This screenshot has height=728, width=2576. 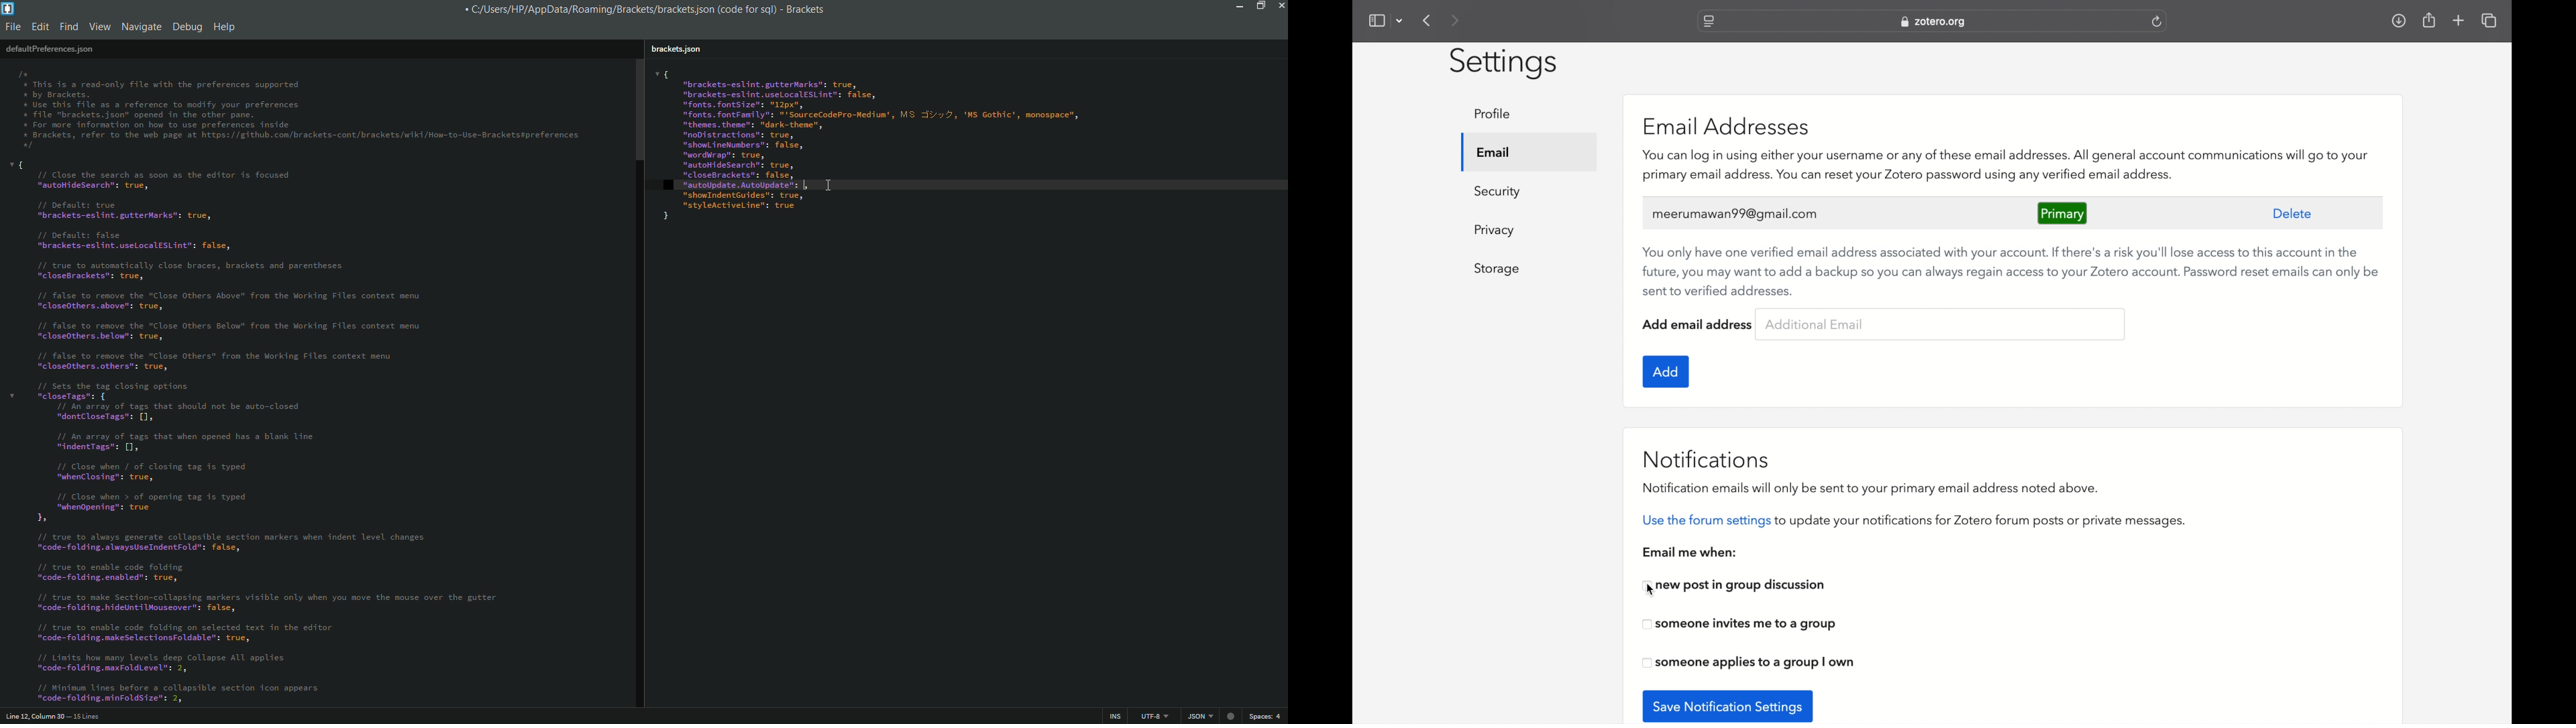 I want to click on new tab, so click(x=2459, y=20).